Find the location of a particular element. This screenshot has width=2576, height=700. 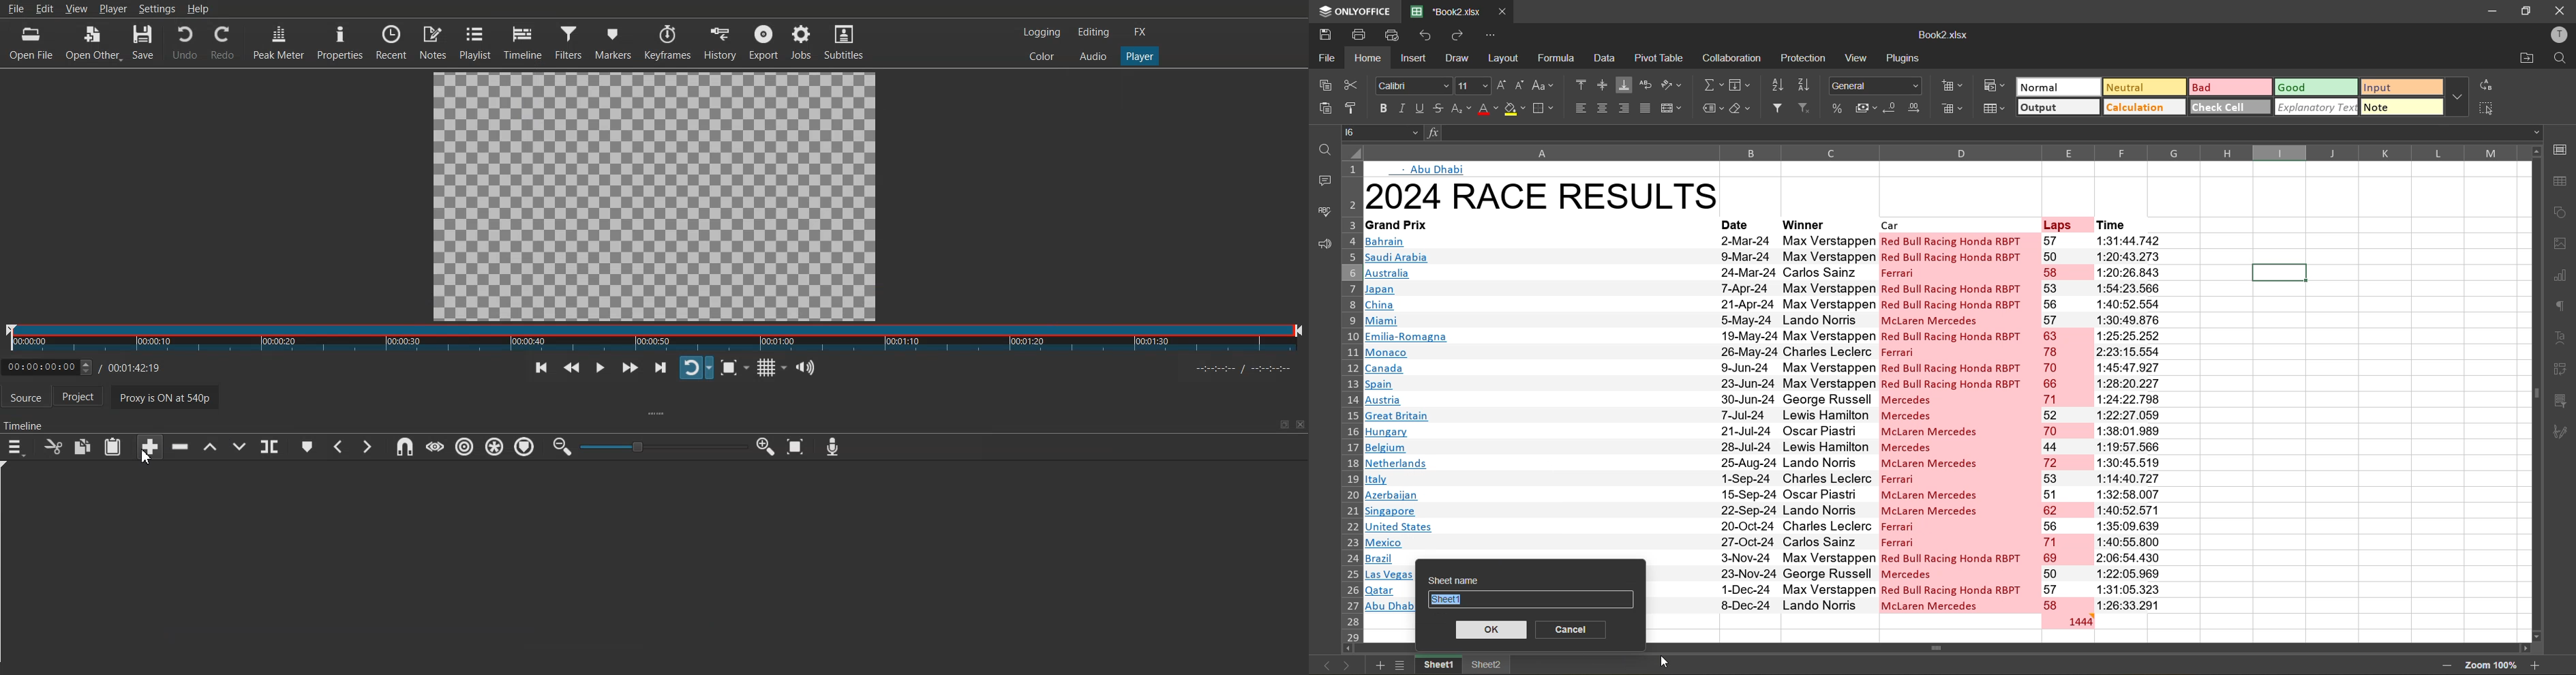

file name is located at coordinates (1941, 34).